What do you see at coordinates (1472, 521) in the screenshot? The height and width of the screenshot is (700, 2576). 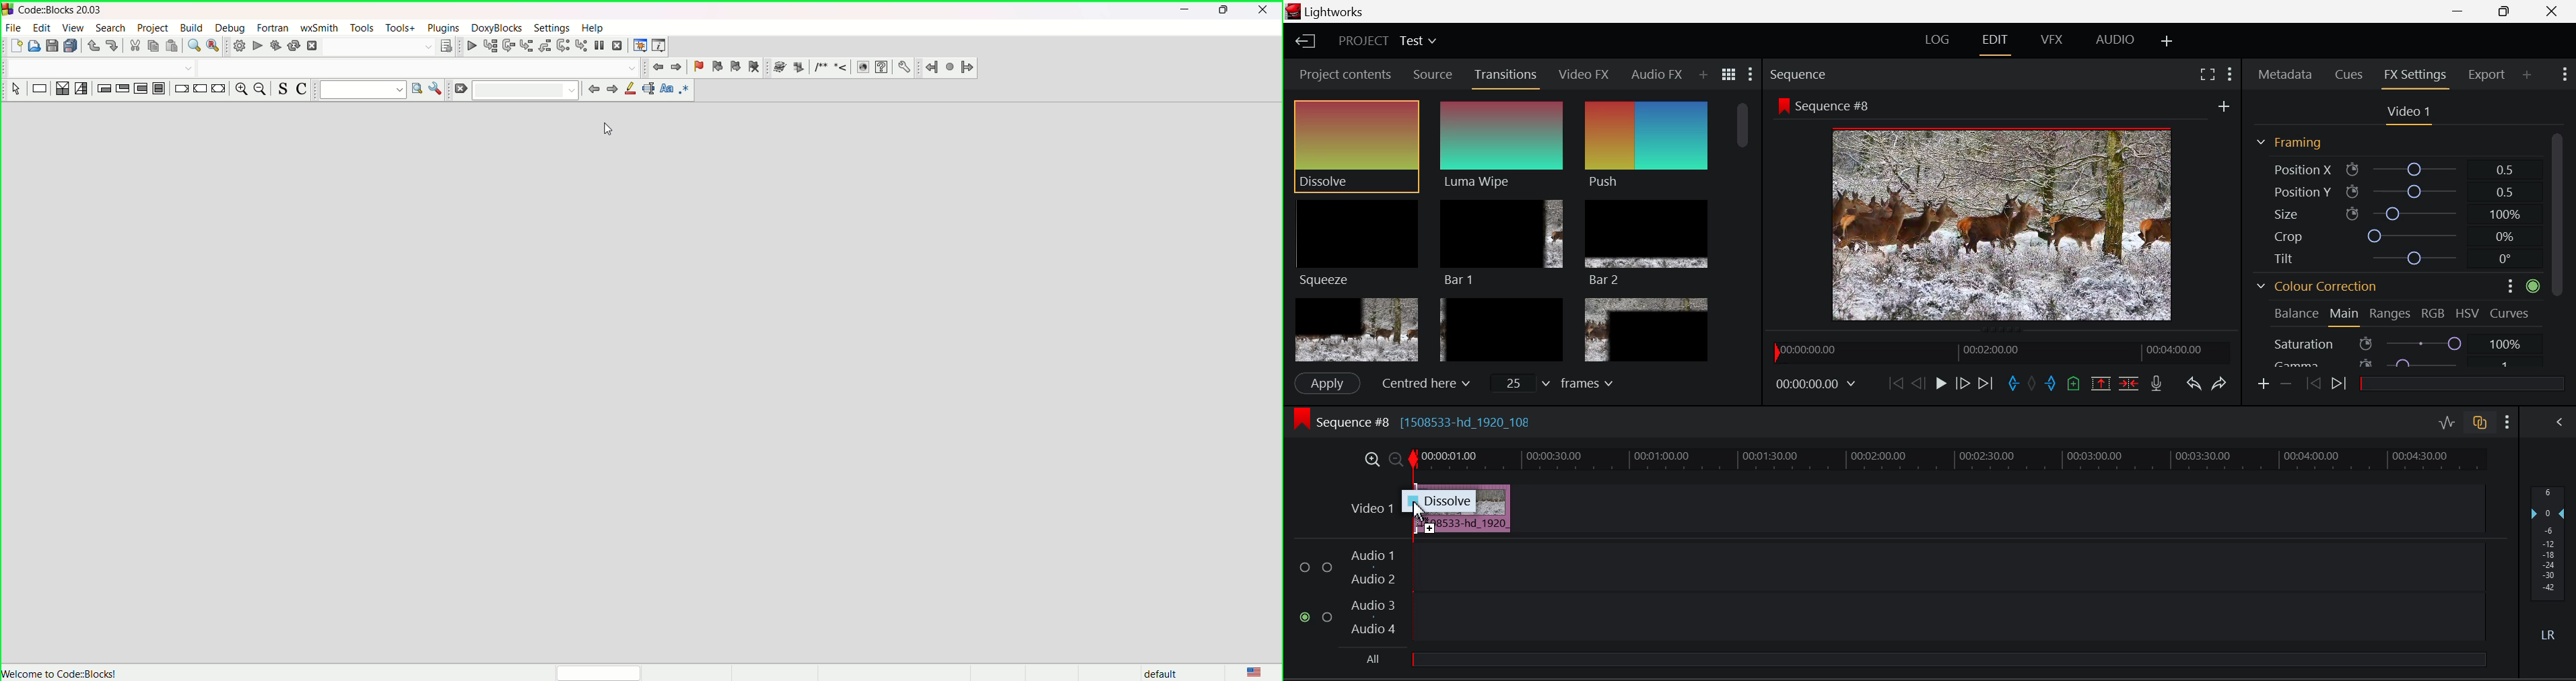 I see `Effect Applied` at bounding box center [1472, 521].